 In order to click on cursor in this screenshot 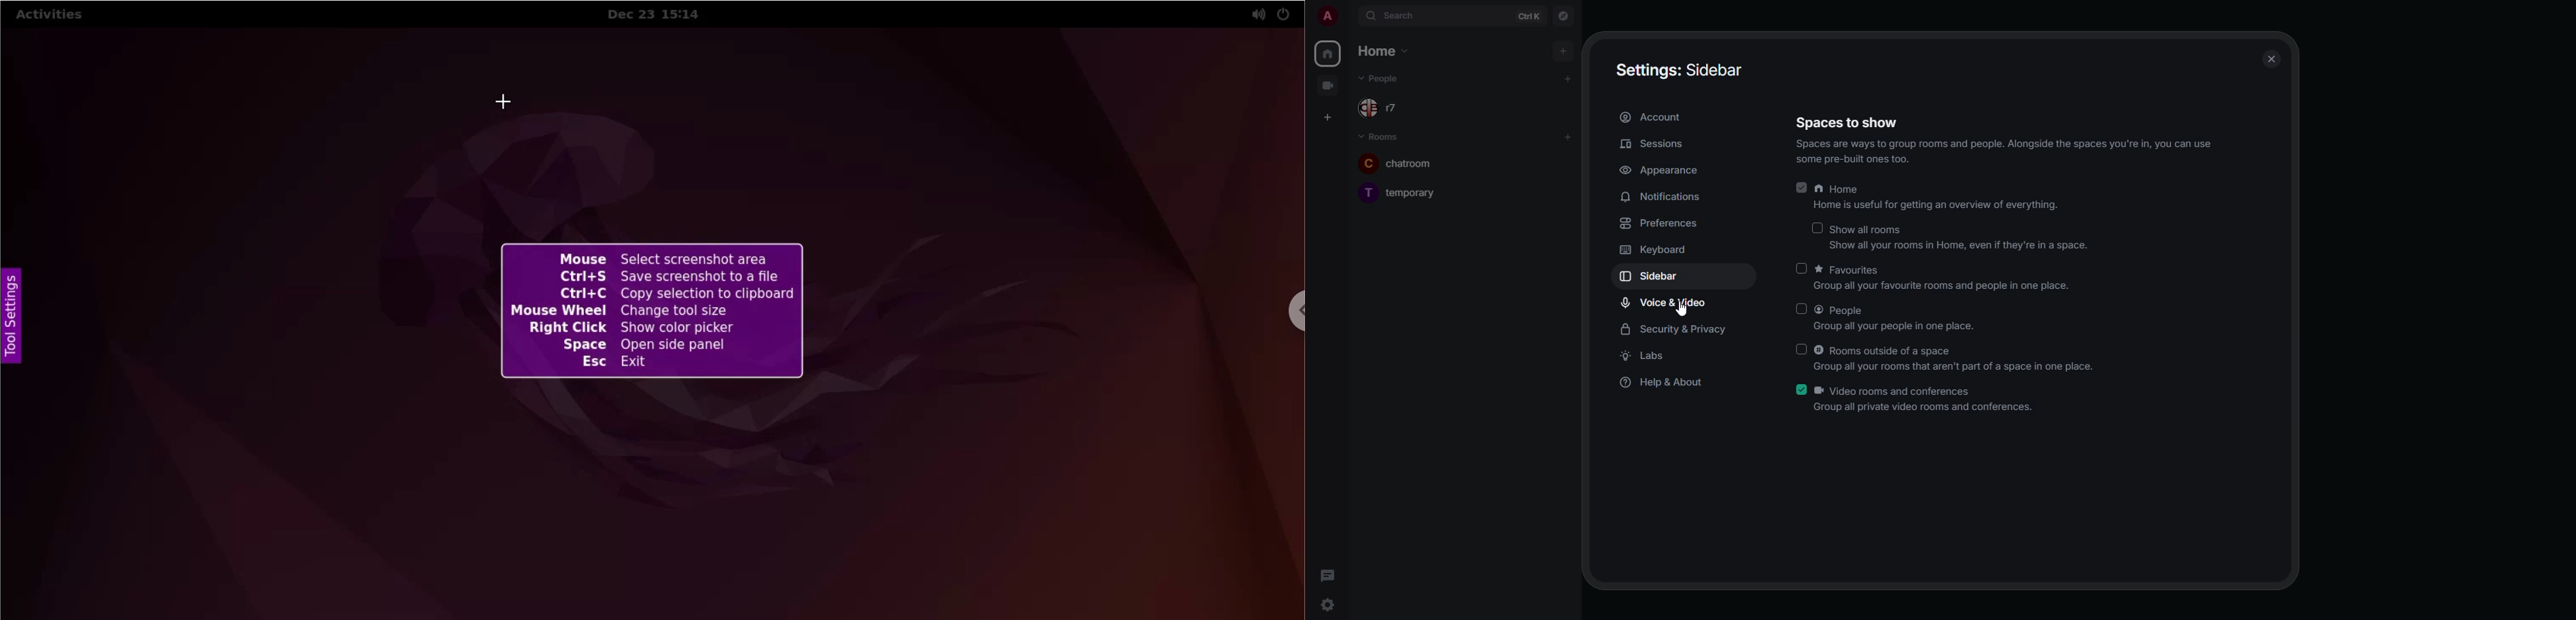, I will do `click(1679, 309)`.